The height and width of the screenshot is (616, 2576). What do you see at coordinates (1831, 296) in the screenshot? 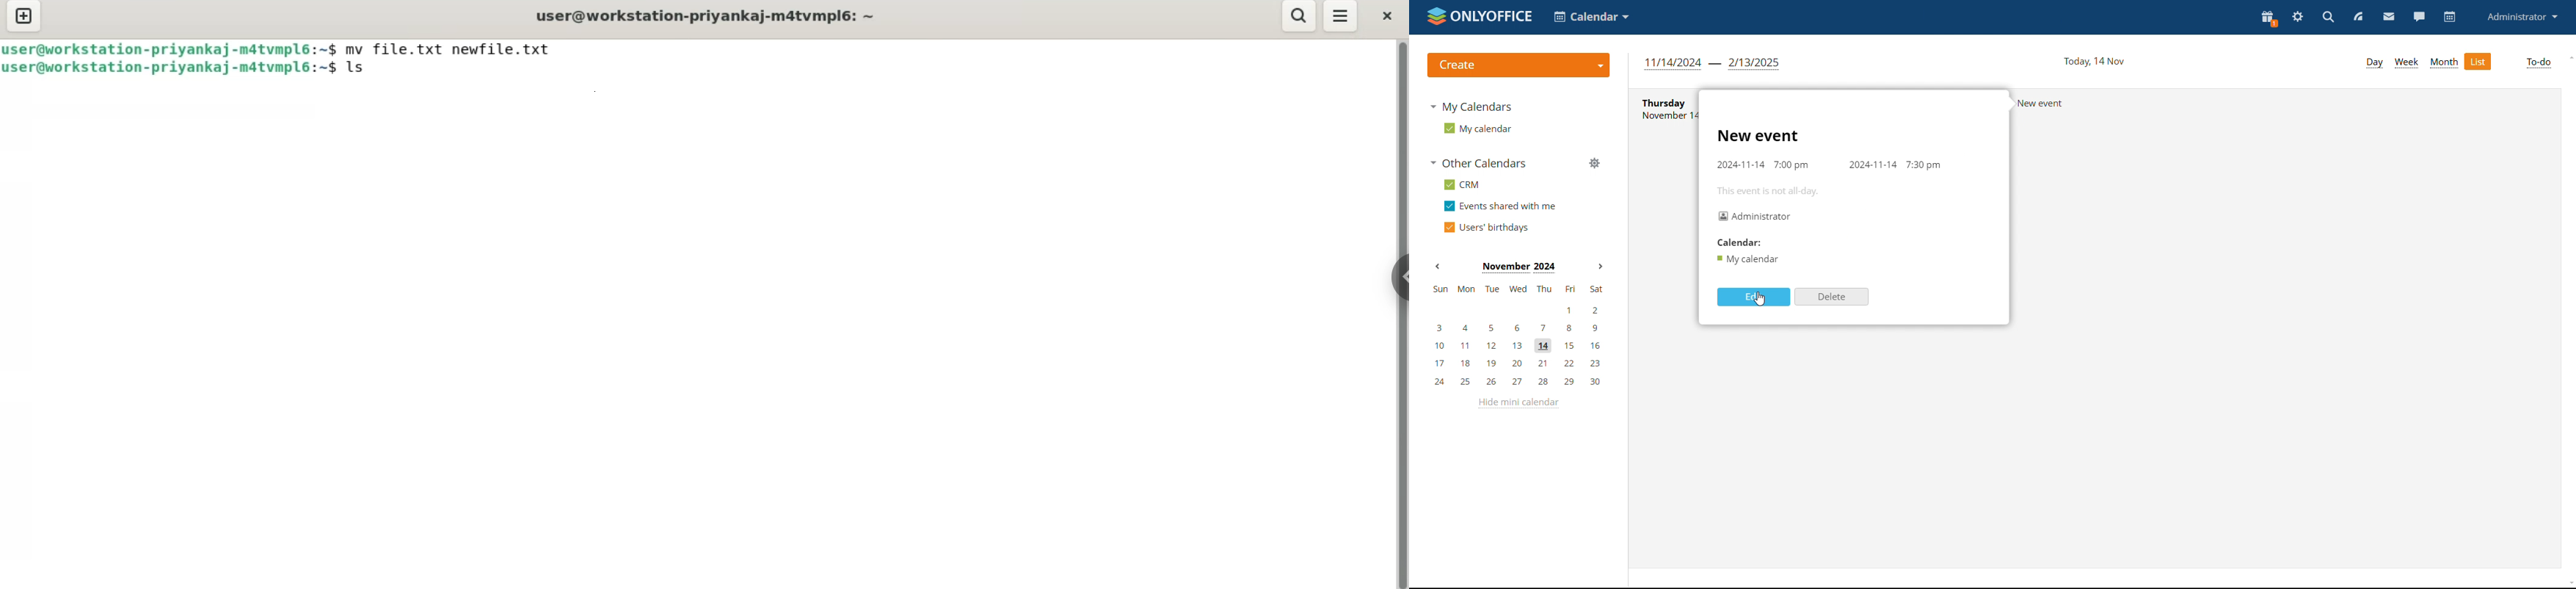
I see `delete` at bounding box center [1831, 296].